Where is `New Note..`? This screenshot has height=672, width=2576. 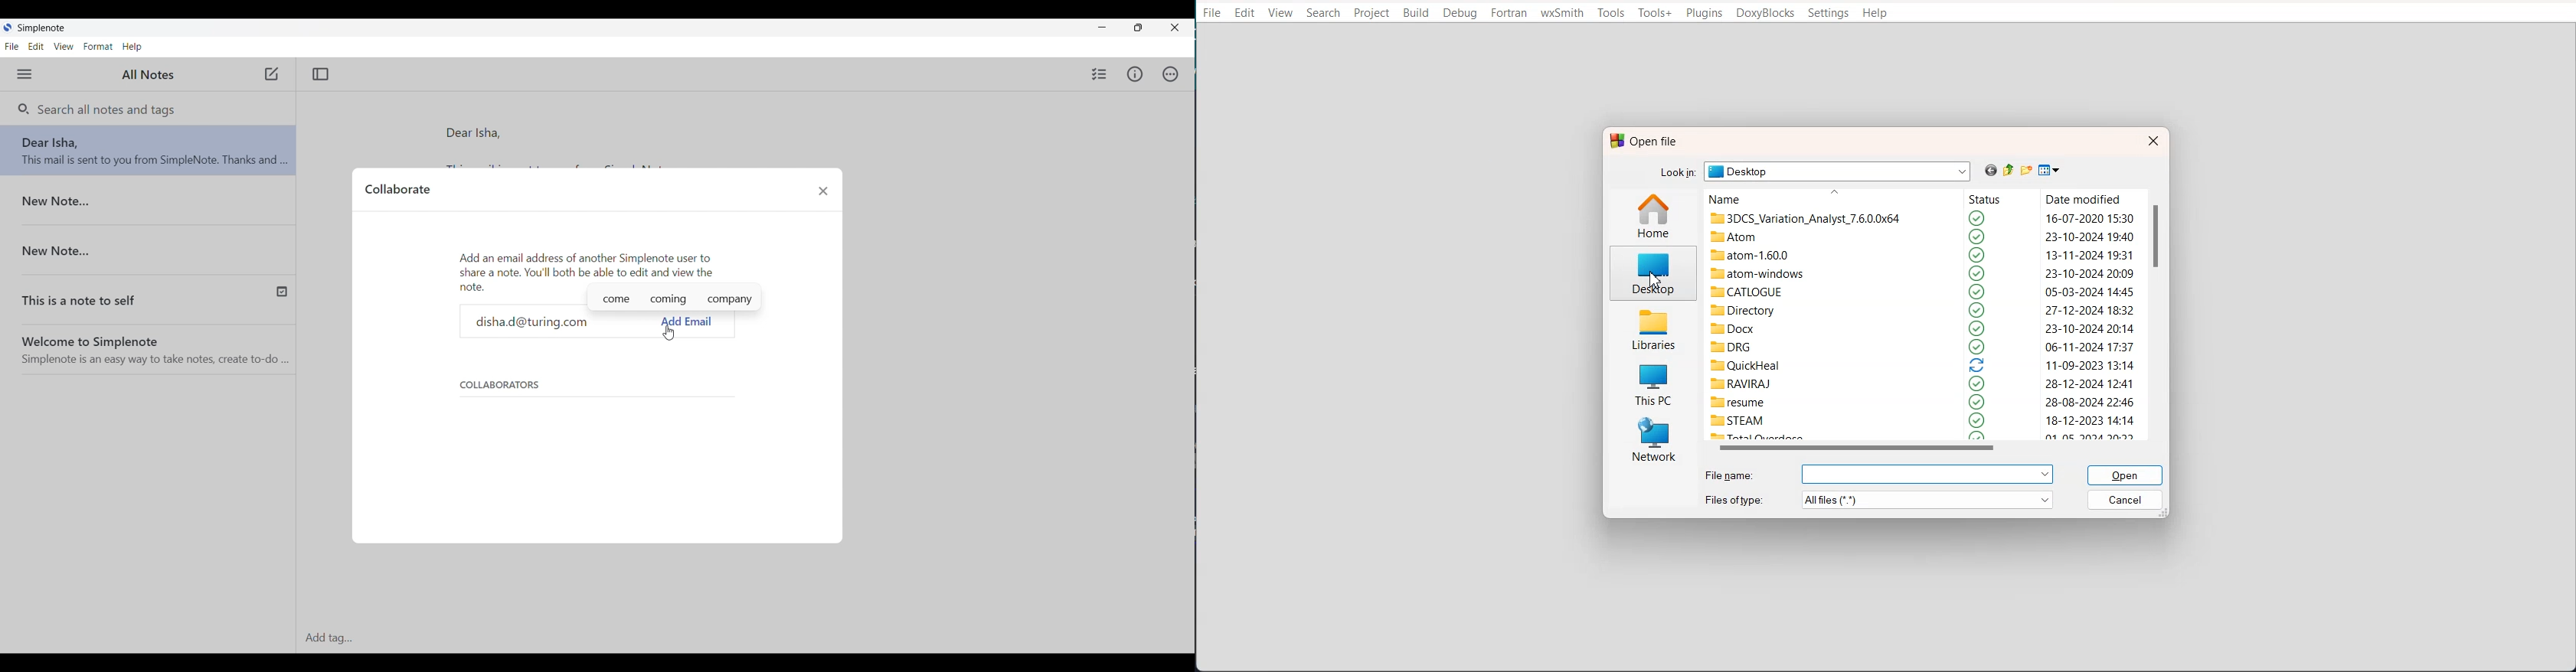
New Note.. is located at coordinates (149, 202).